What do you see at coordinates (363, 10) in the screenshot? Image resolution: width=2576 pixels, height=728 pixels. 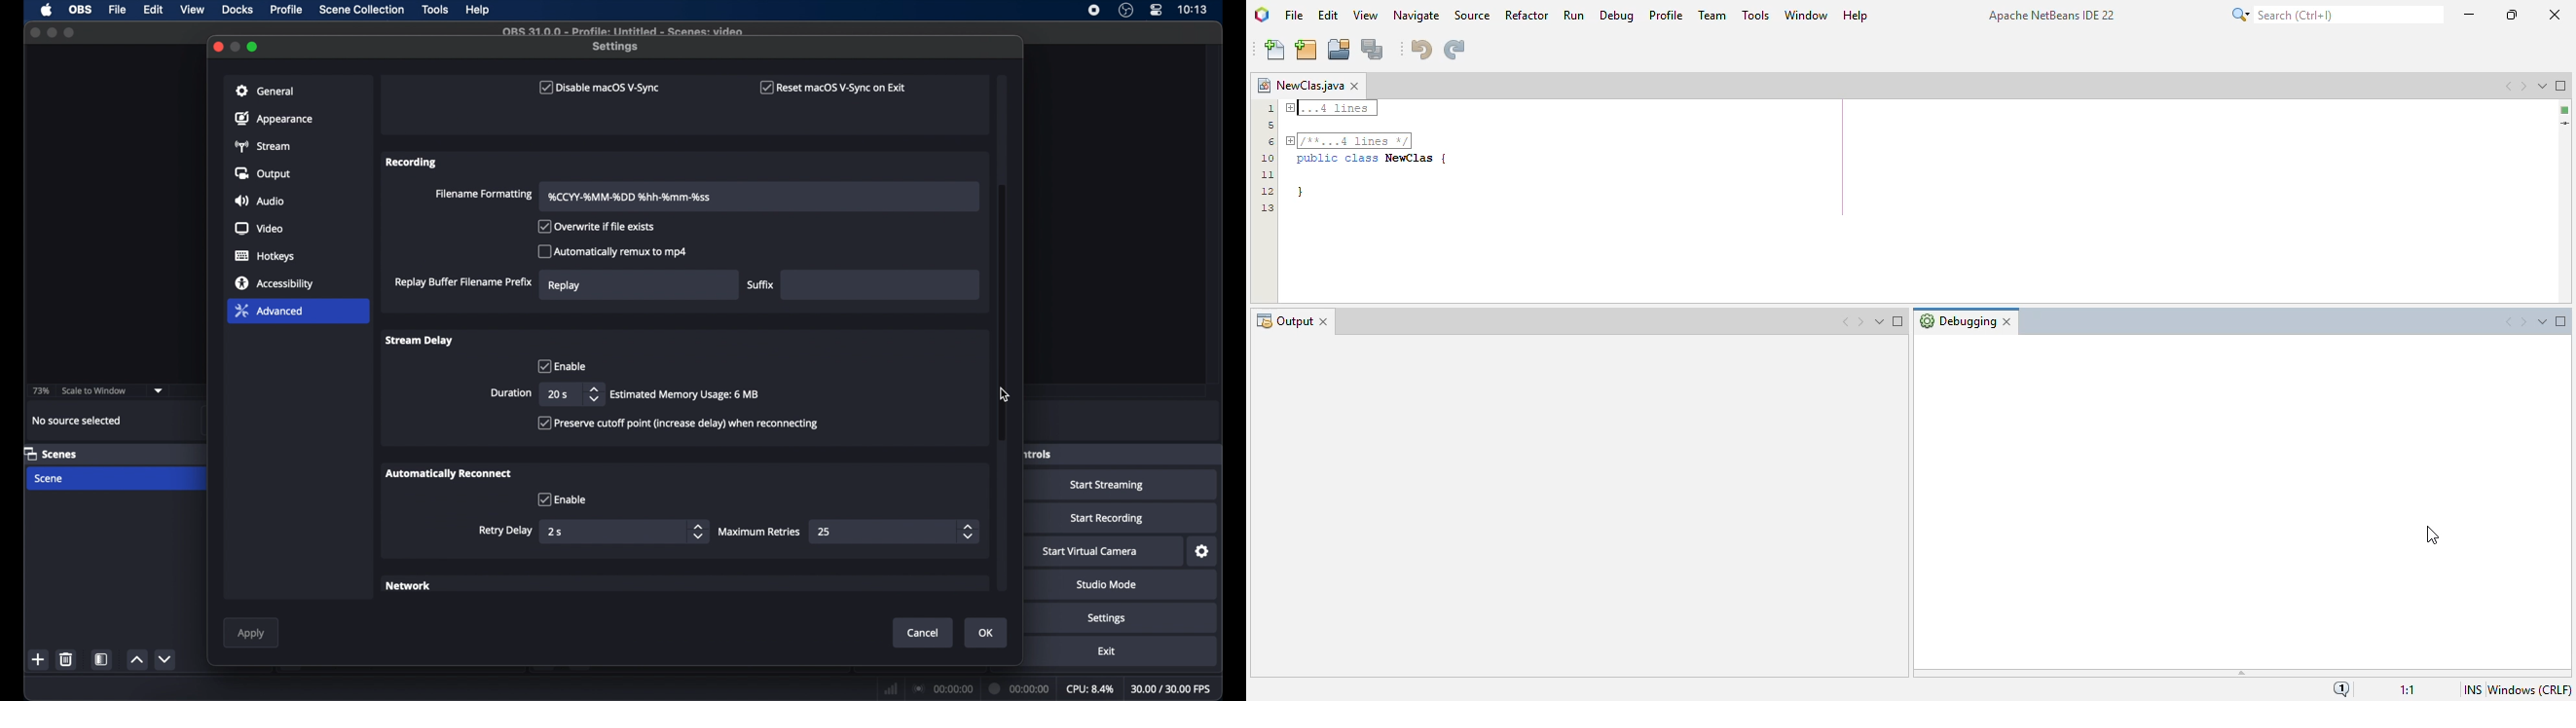 I see `scene collection` at bounding box center [363, 10].